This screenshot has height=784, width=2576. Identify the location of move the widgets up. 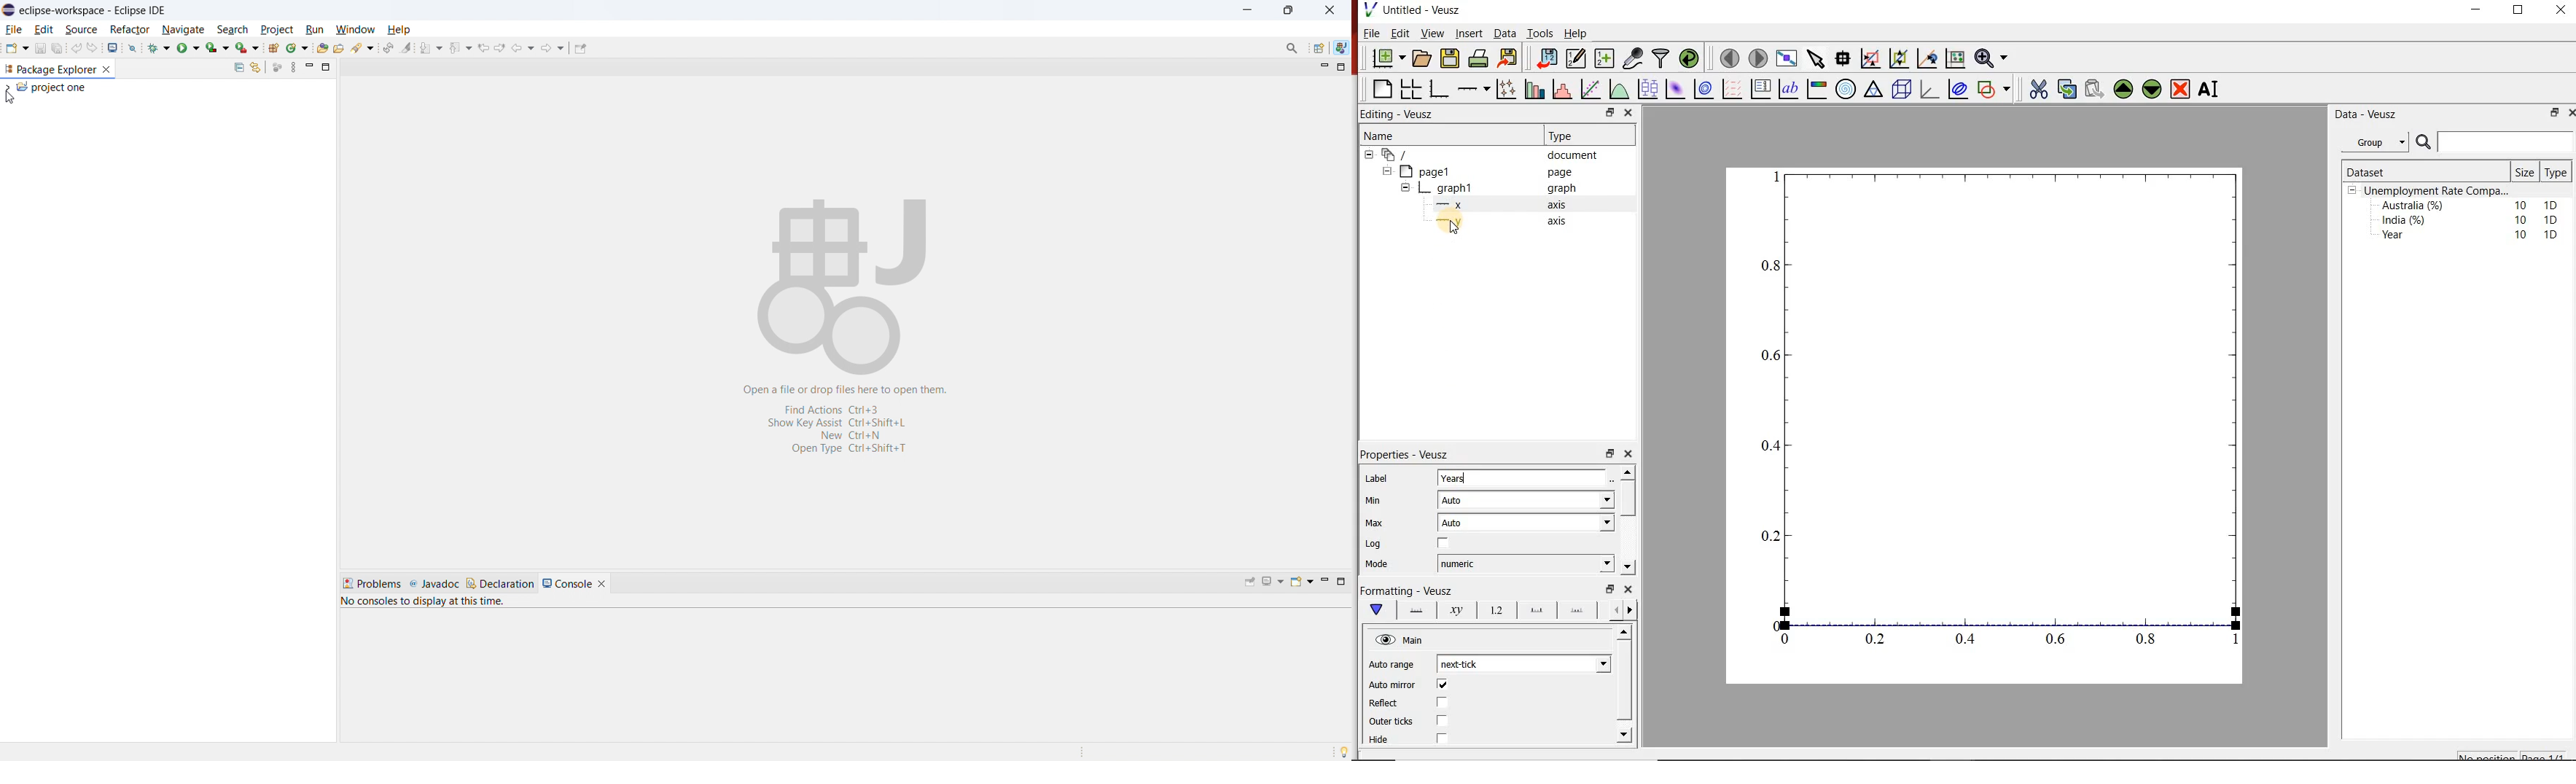
(2123, 89).